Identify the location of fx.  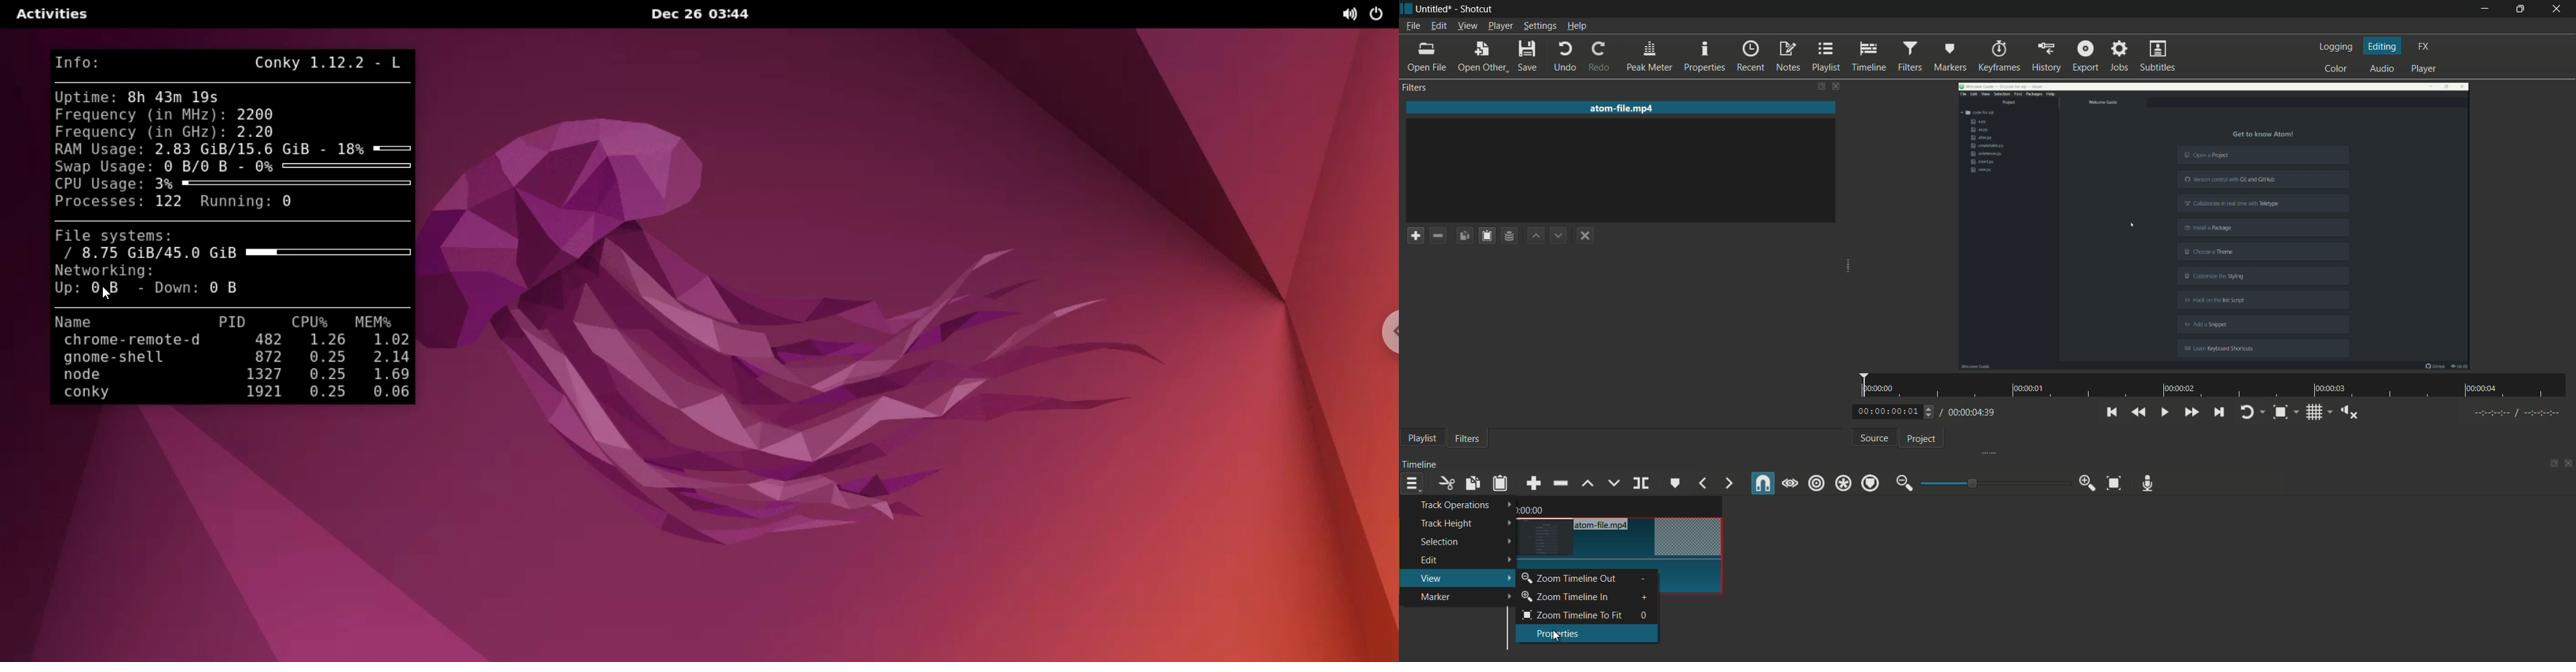
(2424, 47).